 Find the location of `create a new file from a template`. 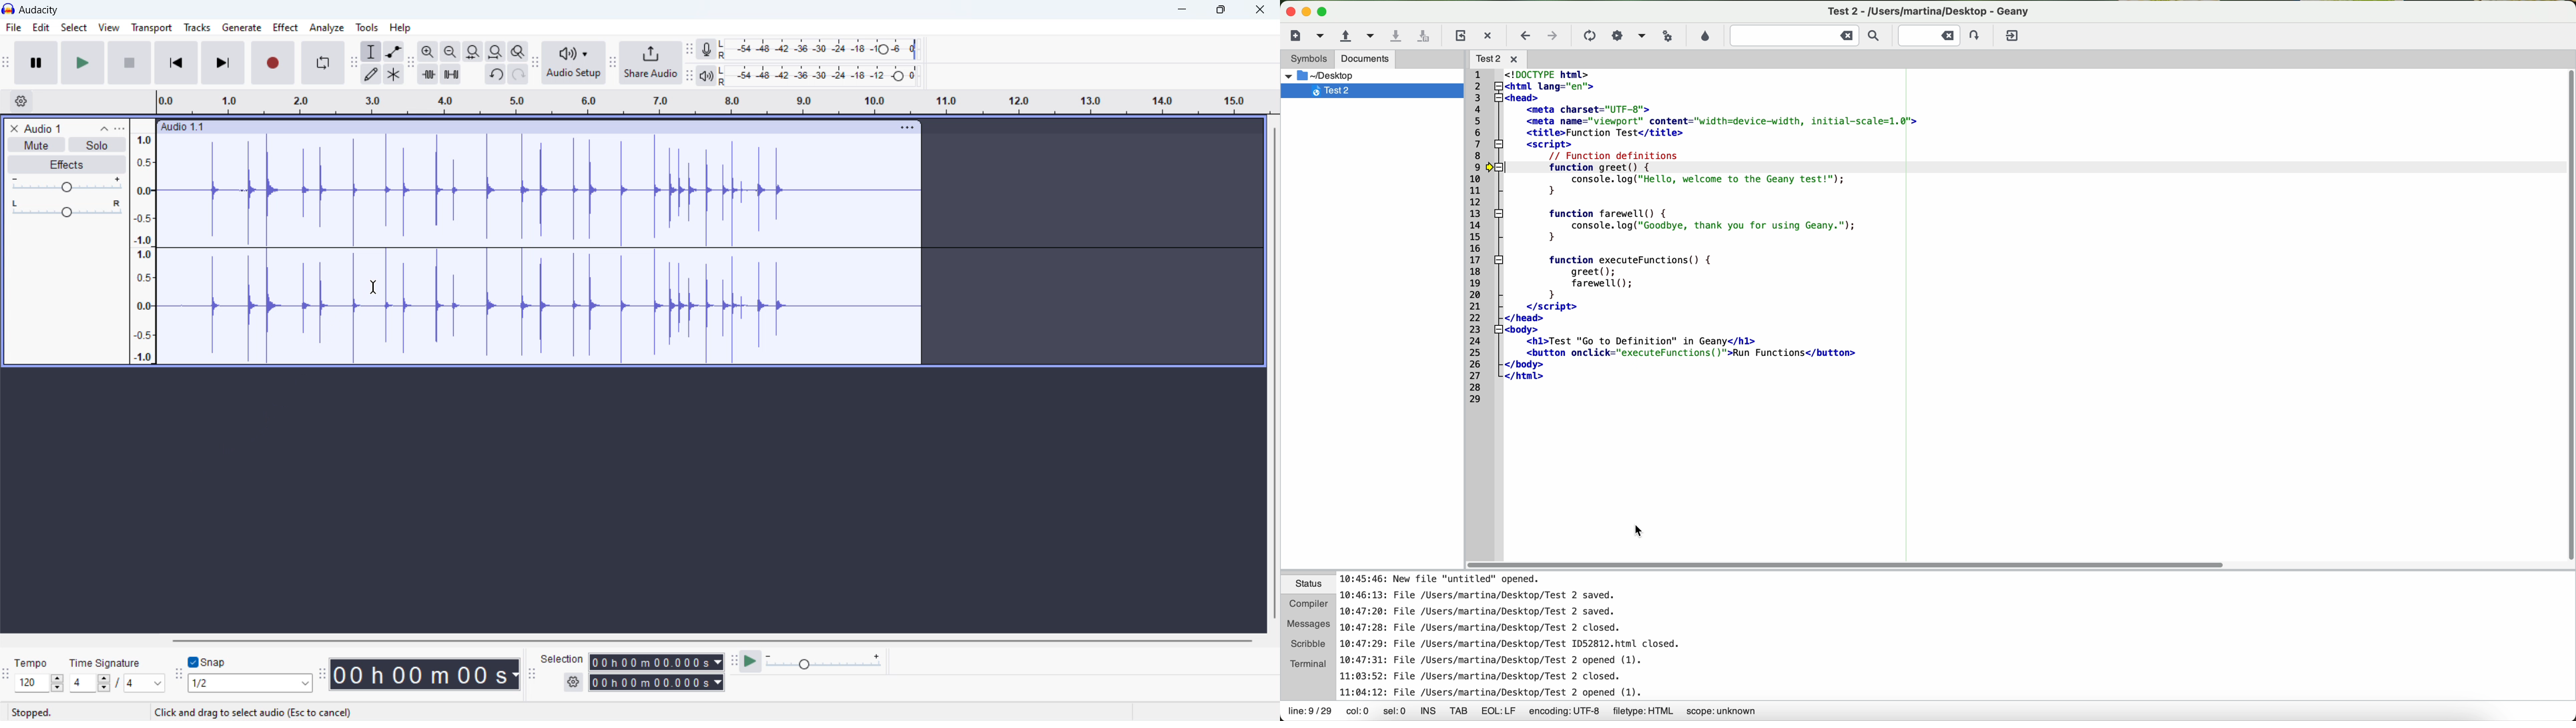

create a new file from a template is located at coordinates (1323, 37).